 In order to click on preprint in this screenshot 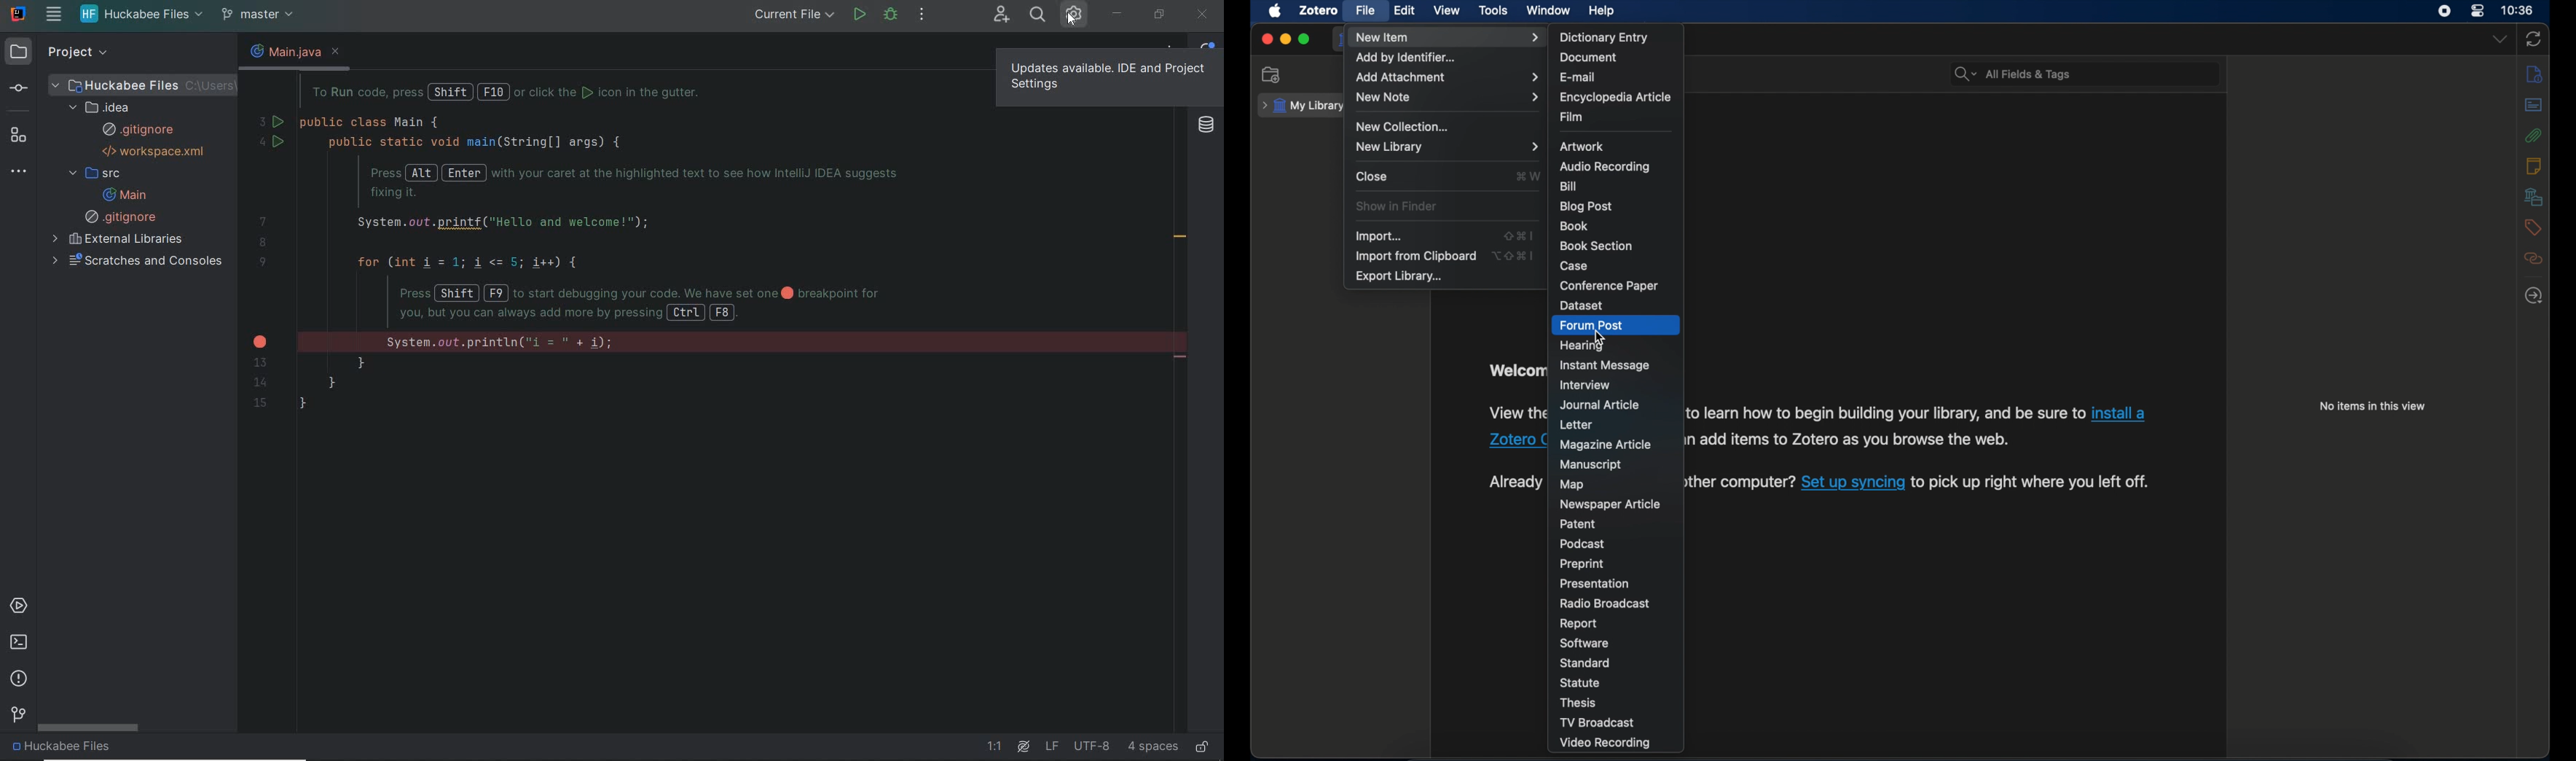, I will do `click(1584, 564)`.